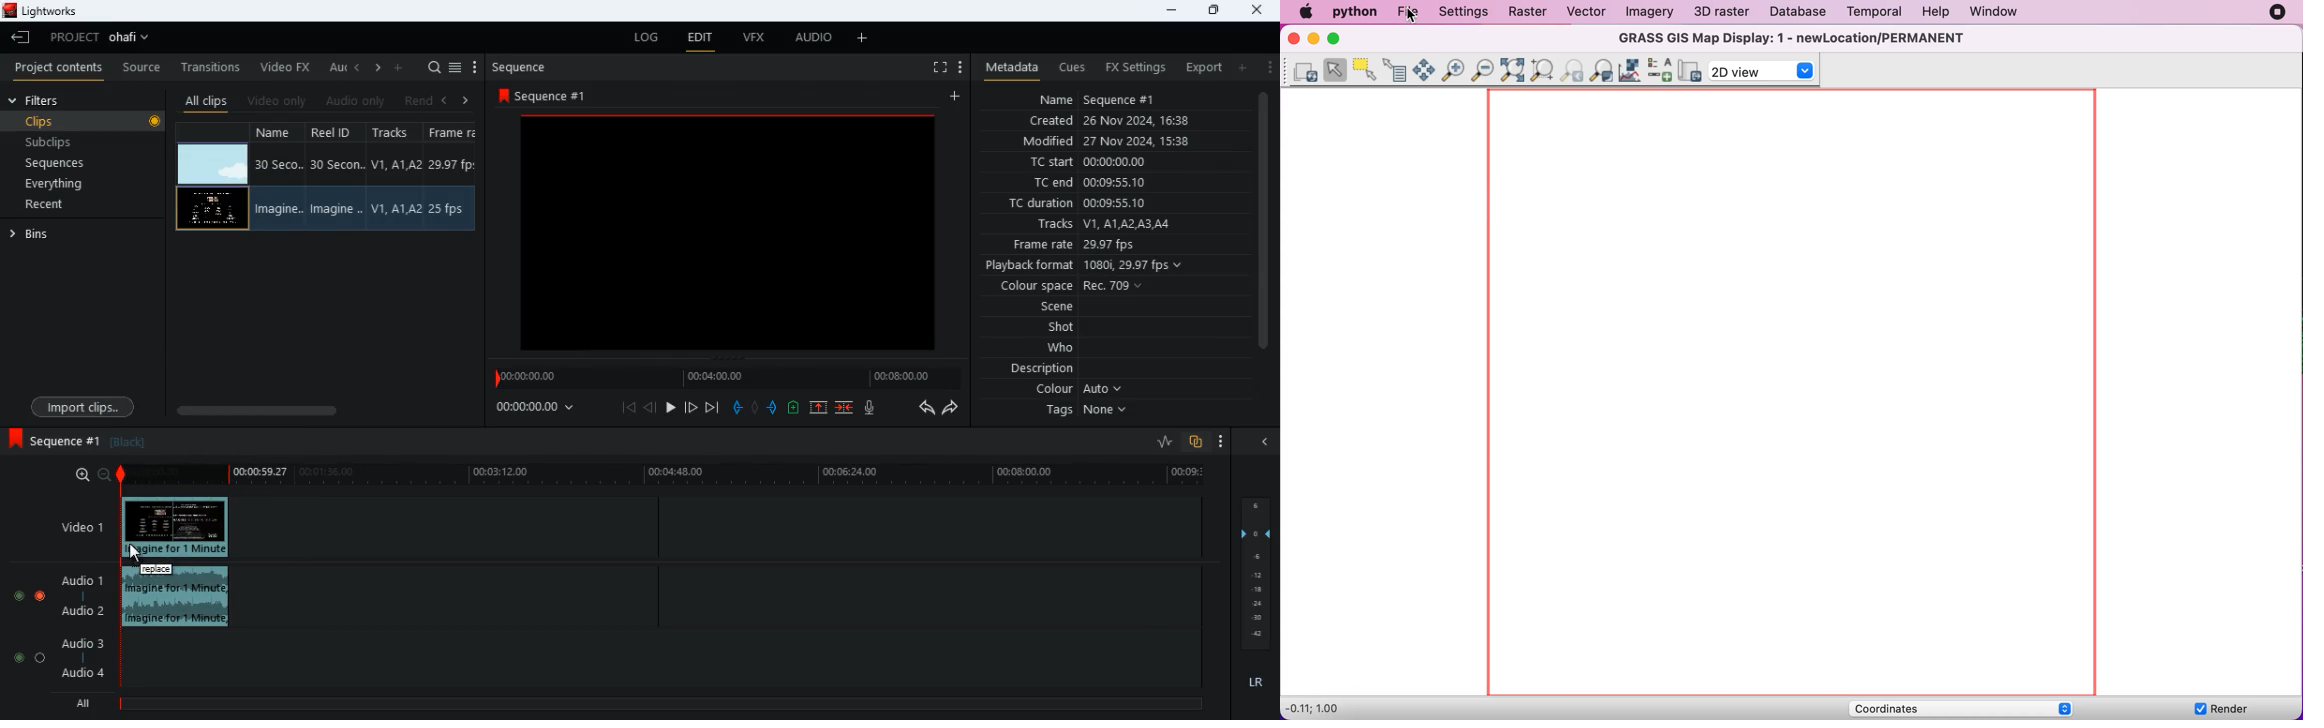  What do you see at coordinates (478, 66) in the screenshot?
I see `more` at bounding box center [478, 66].